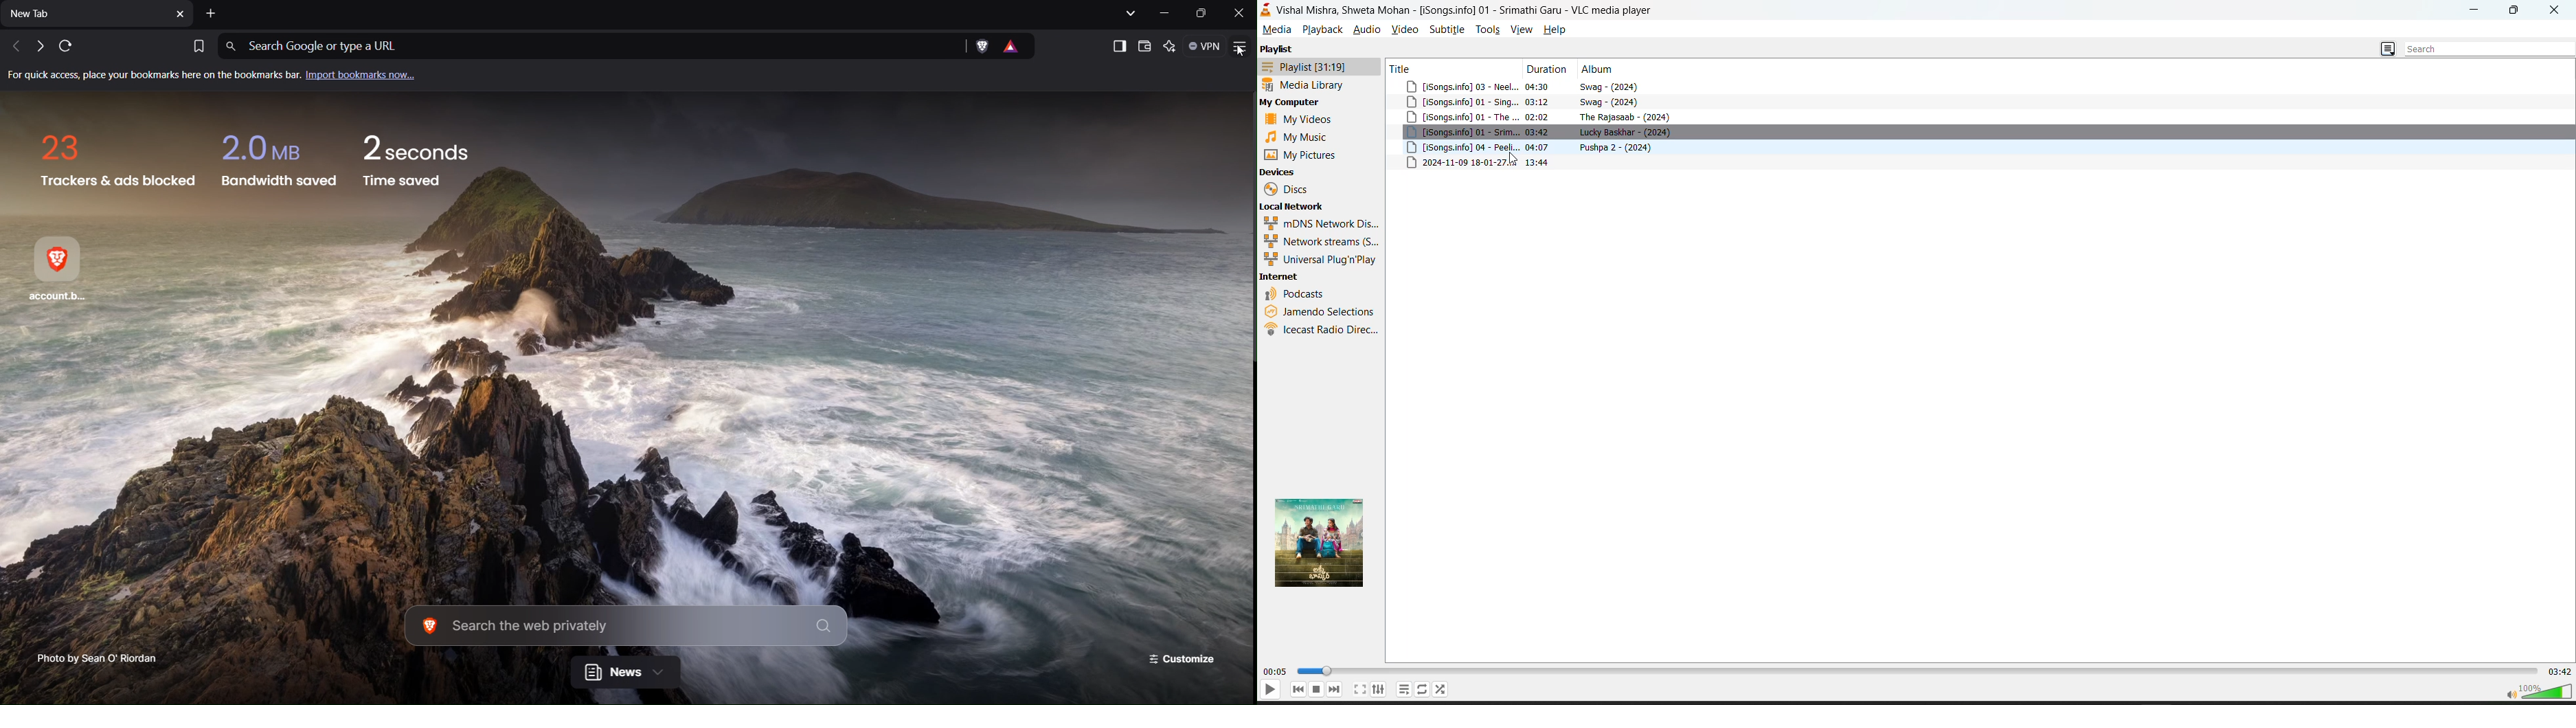 The width and height of the screenshot is (2576, 728). Describe the element at coordinates (2474, 10) in the screenshot. I see `Minimize` at that location.